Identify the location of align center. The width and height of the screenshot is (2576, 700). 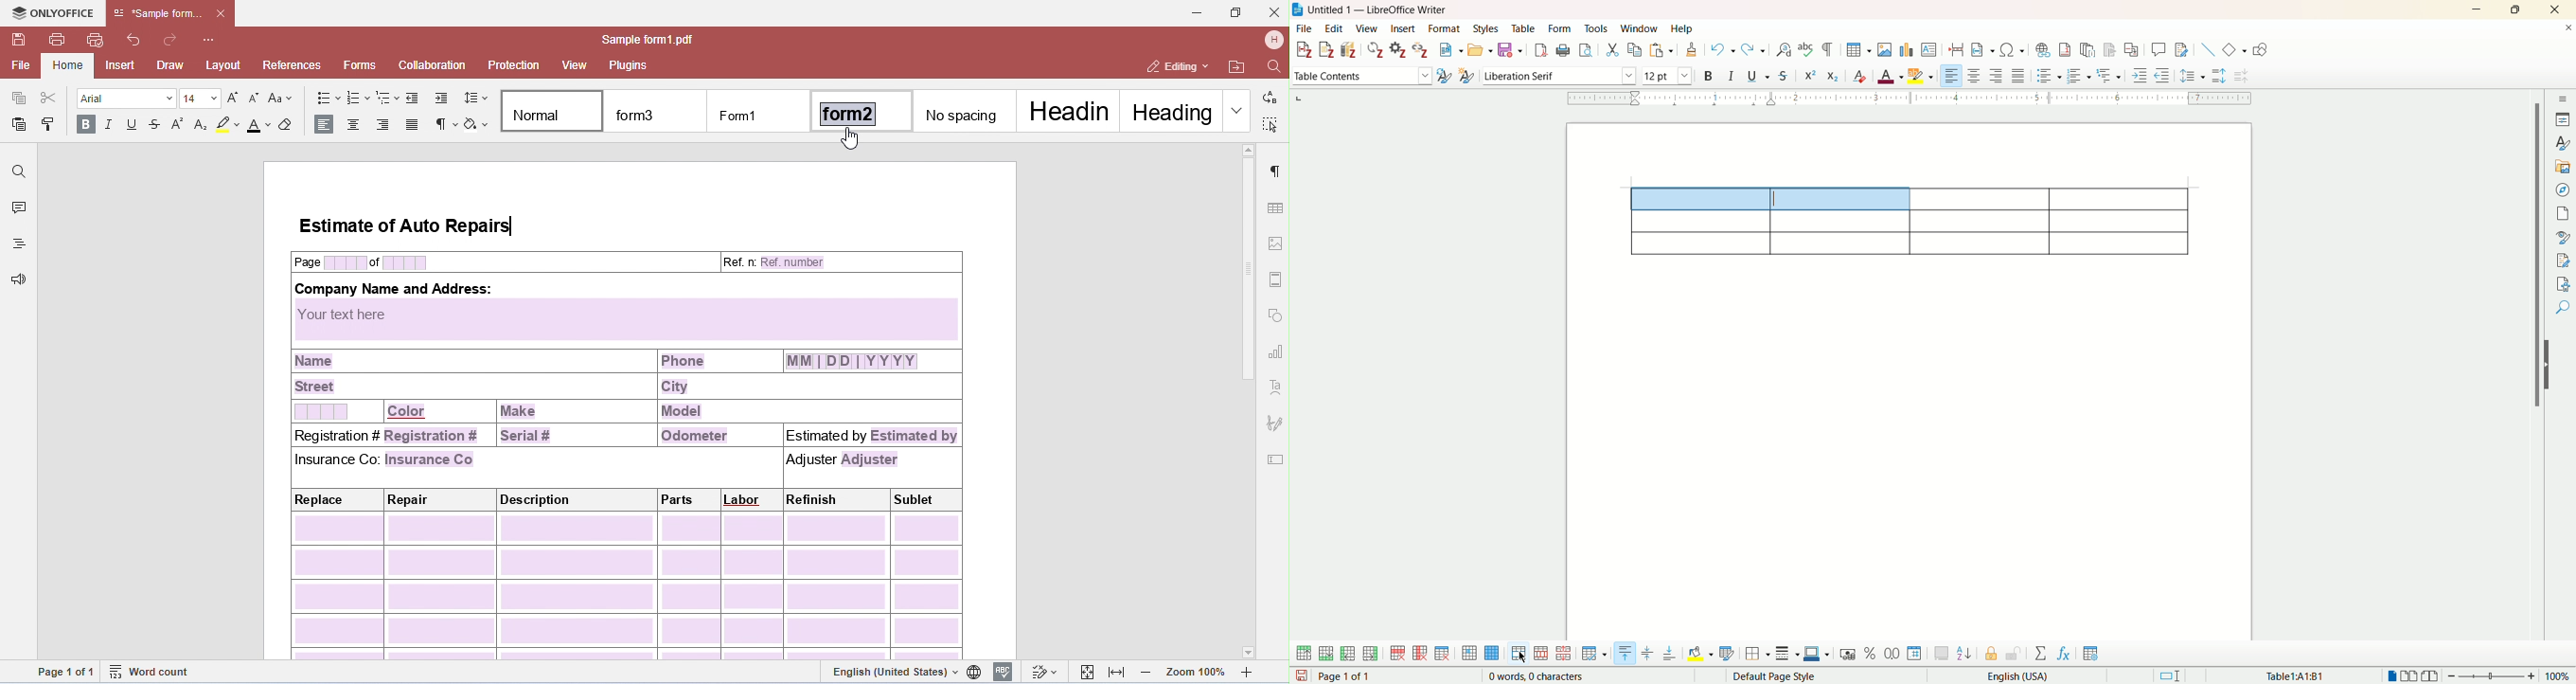
(1974, 76).